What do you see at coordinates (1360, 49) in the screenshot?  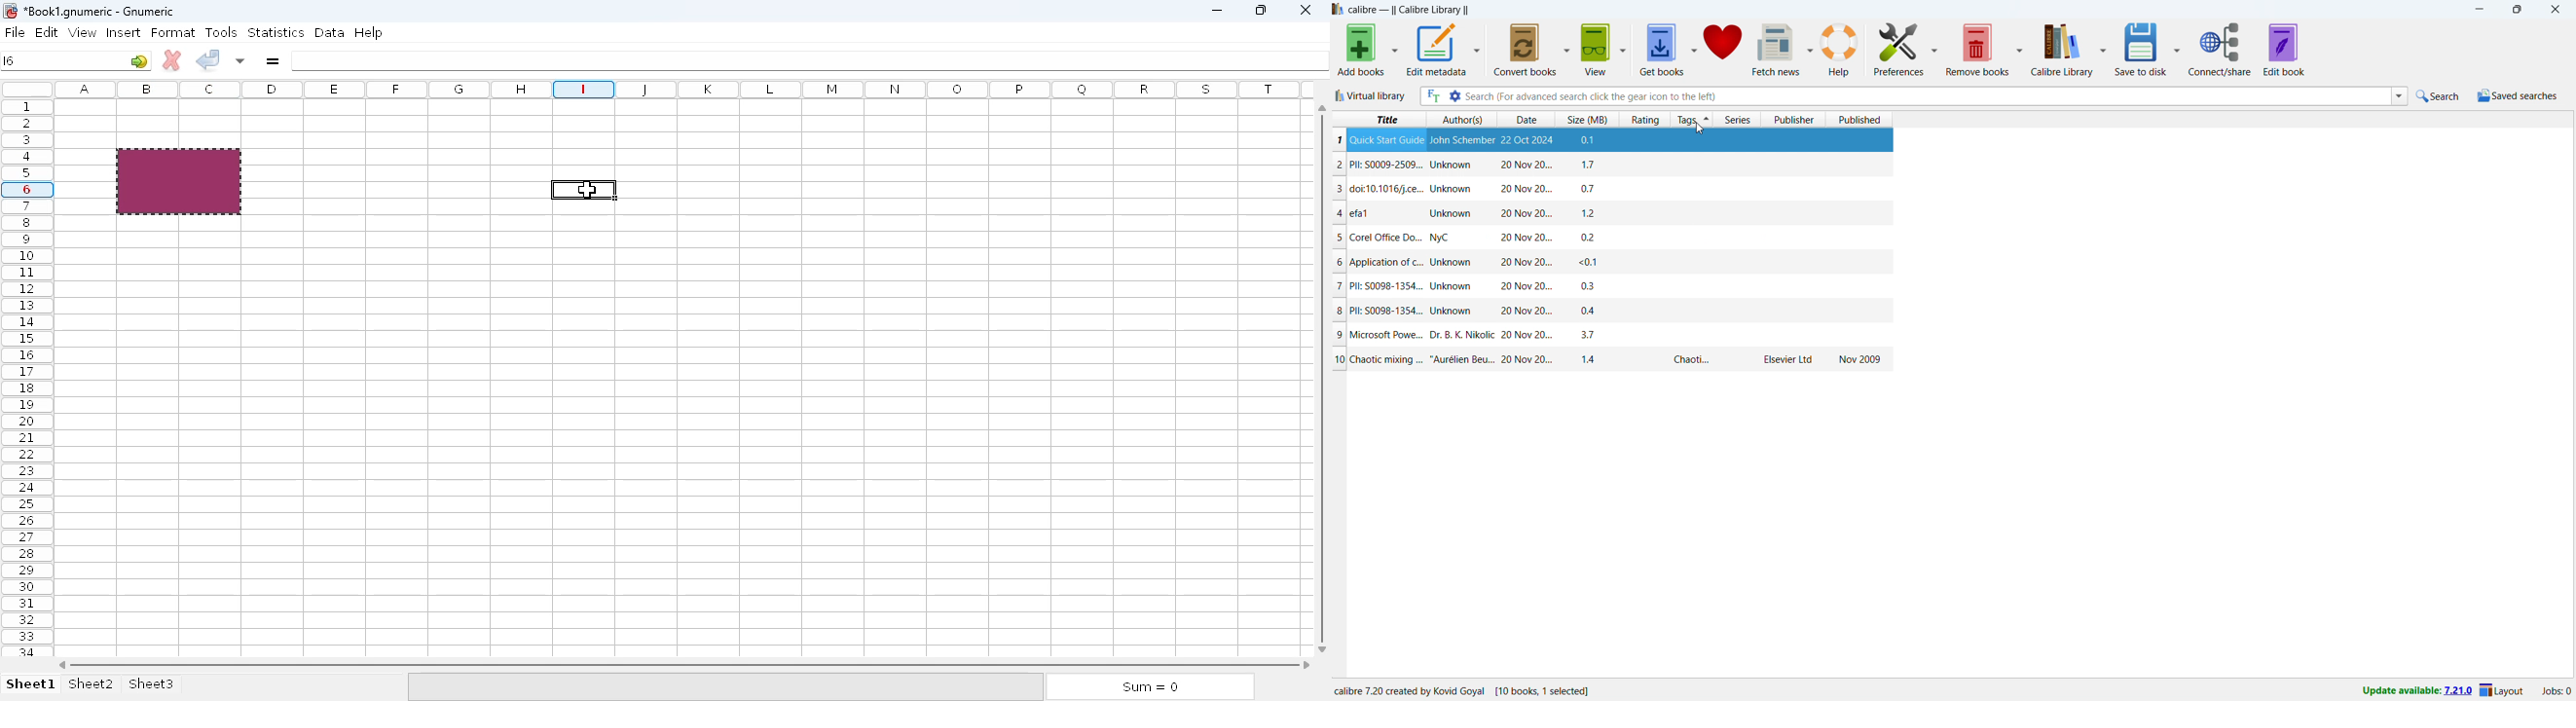 I see `add books` at bounding box center [1360, 49].